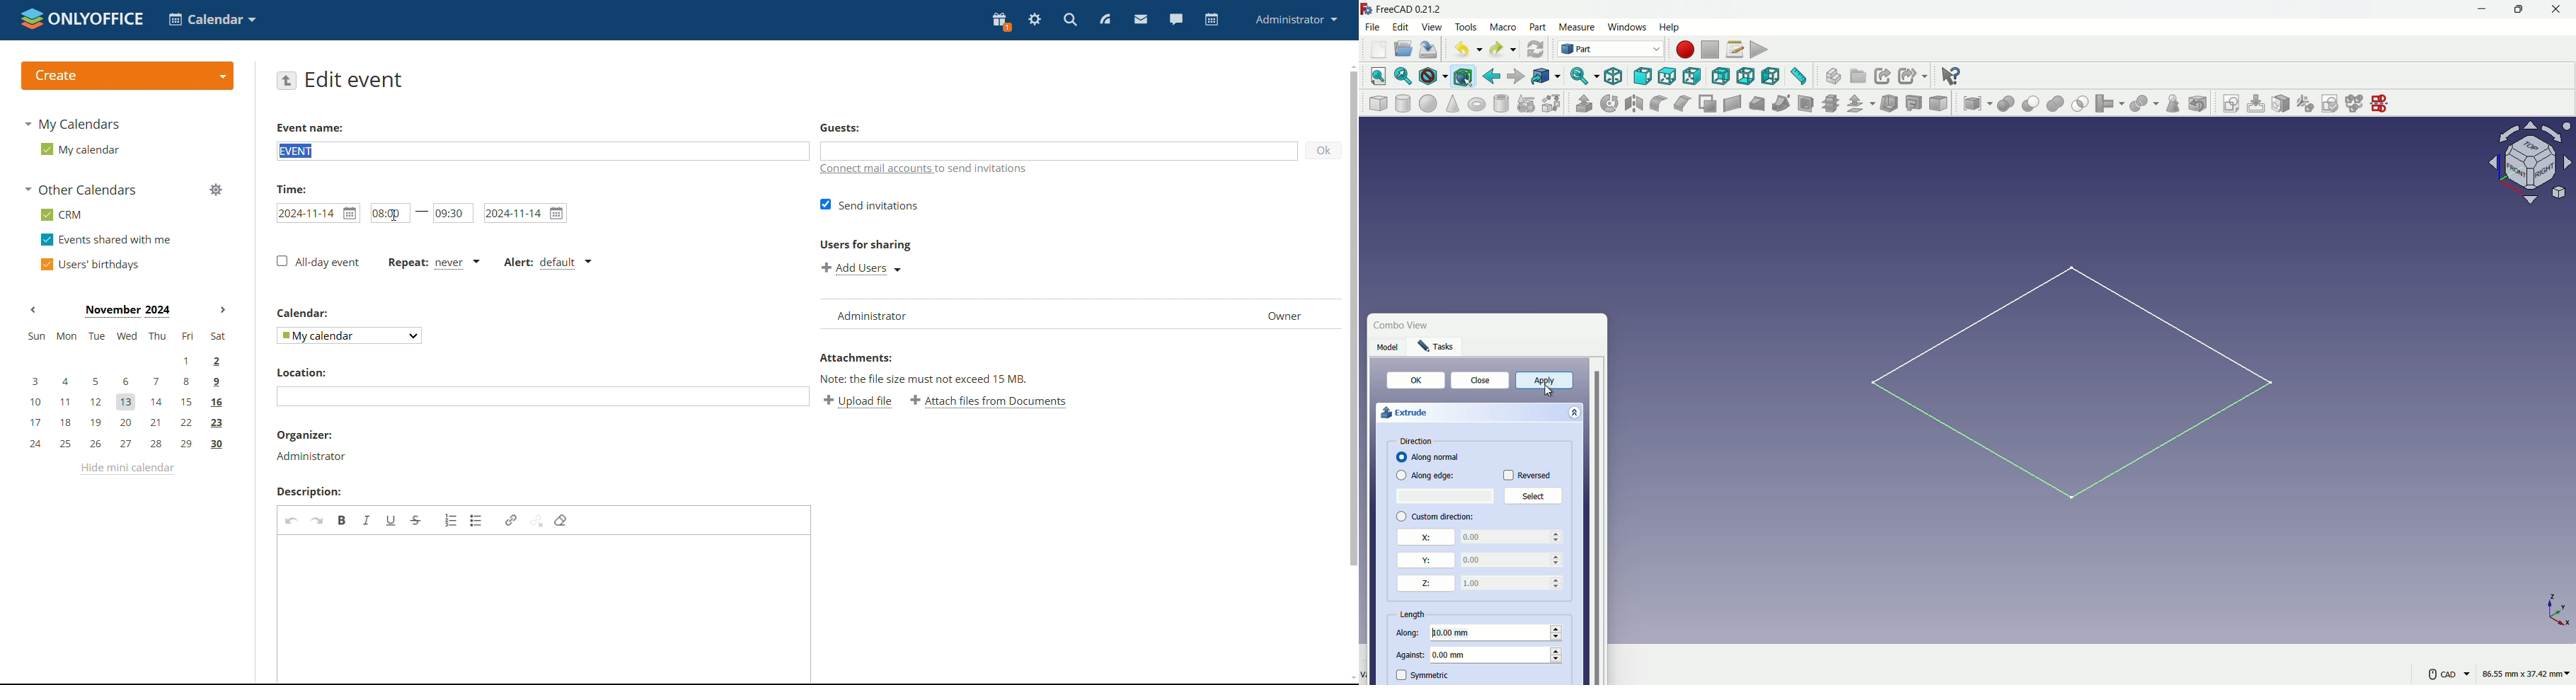 This screenshot has height=700, width=2576. What do you see at coordinates (1516, 76) in the screenshot?
I see `go forward` at bounding box center [1516, 76].